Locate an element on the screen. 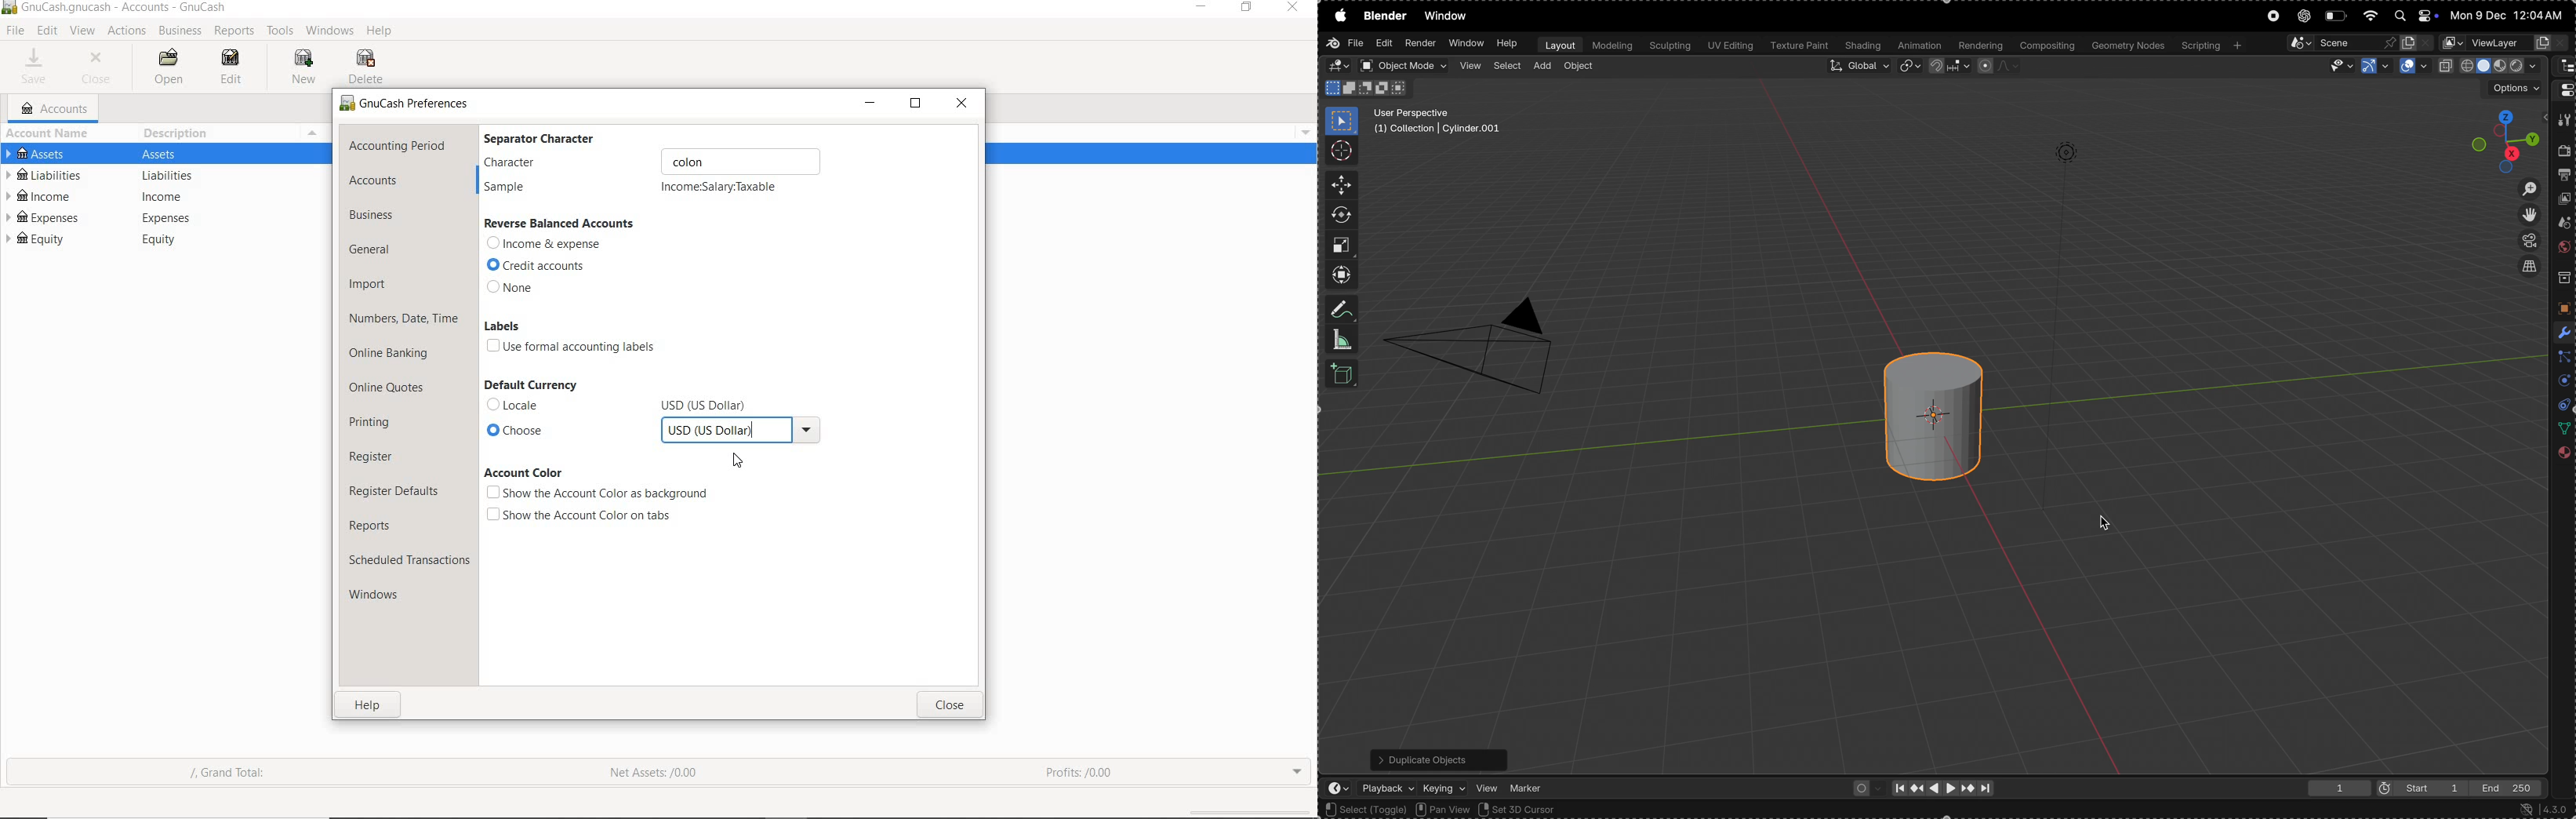 This screenshot has height=840, width=2576.  is located at coordinates (172, 197).